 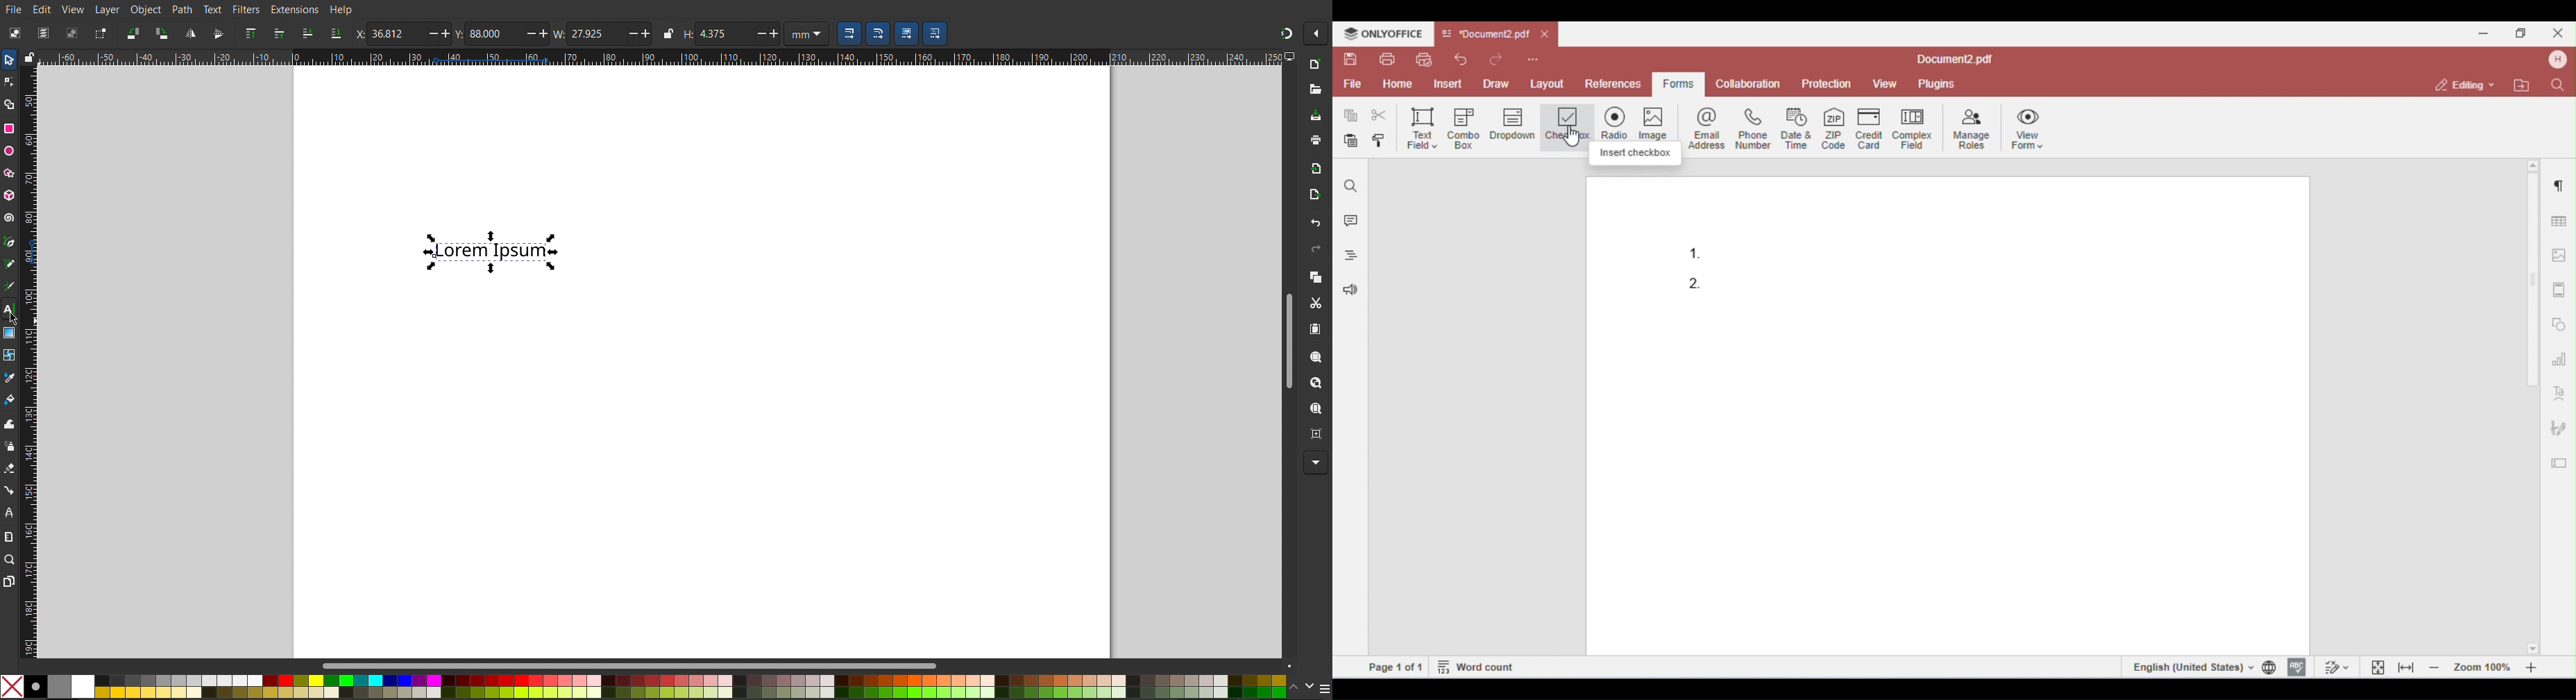 I want to click on Rectangle Tool, so click(x=10, y=129).